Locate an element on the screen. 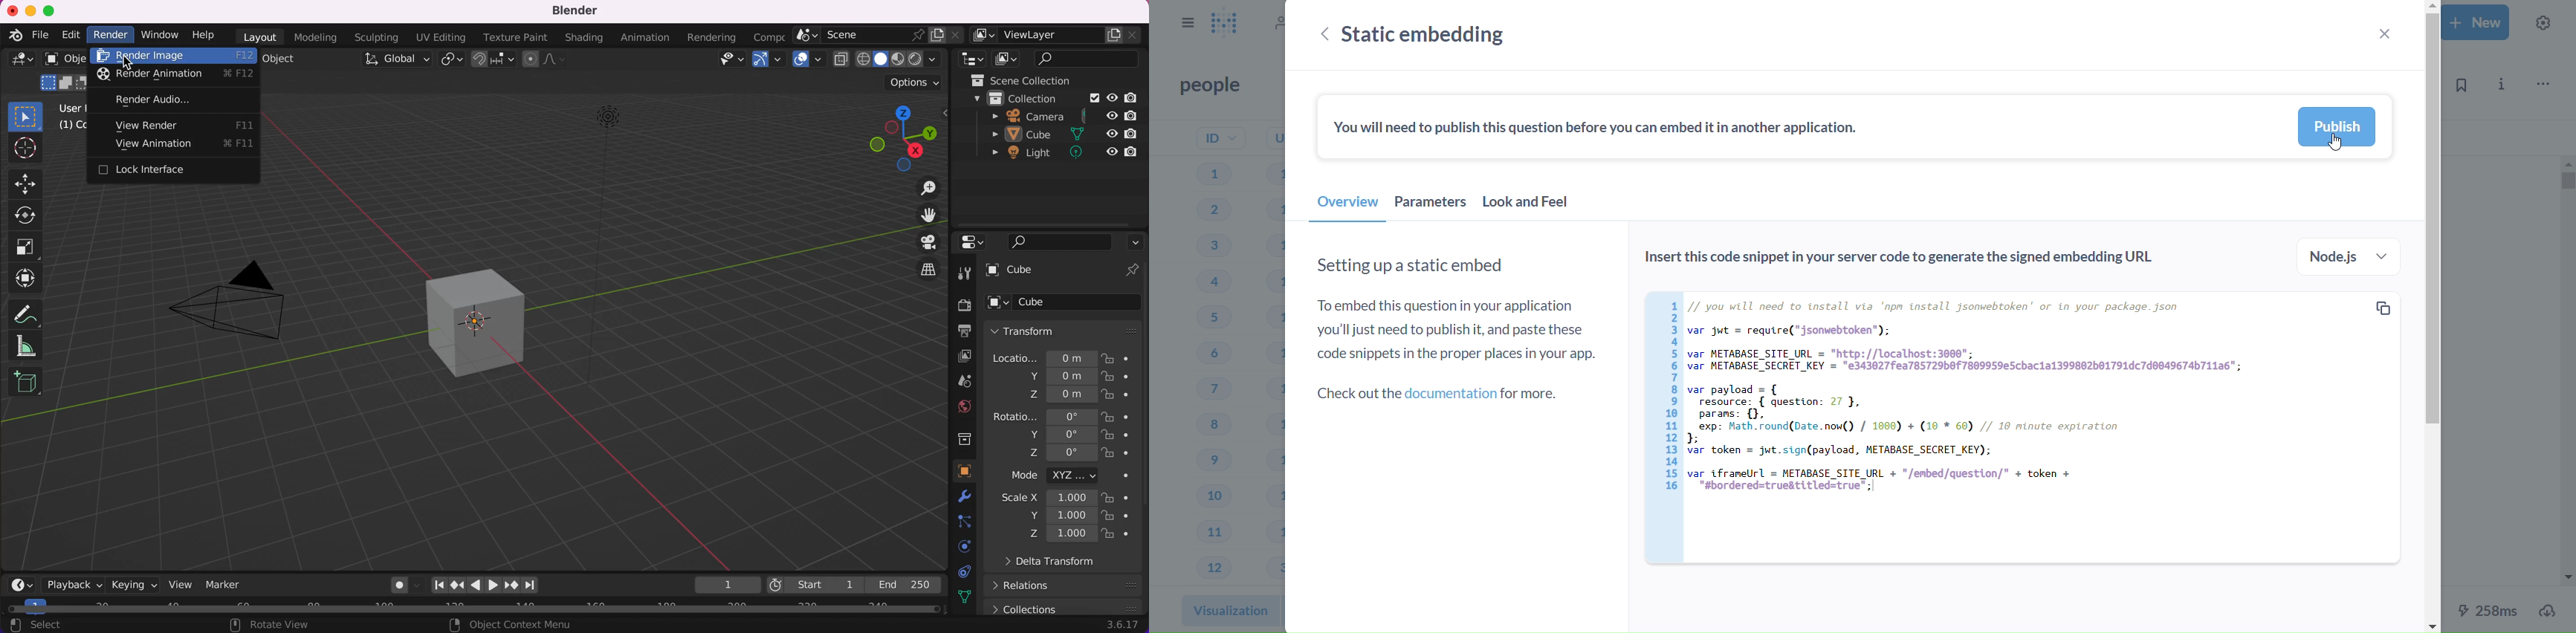  1 is located at coordinates (723, 584).